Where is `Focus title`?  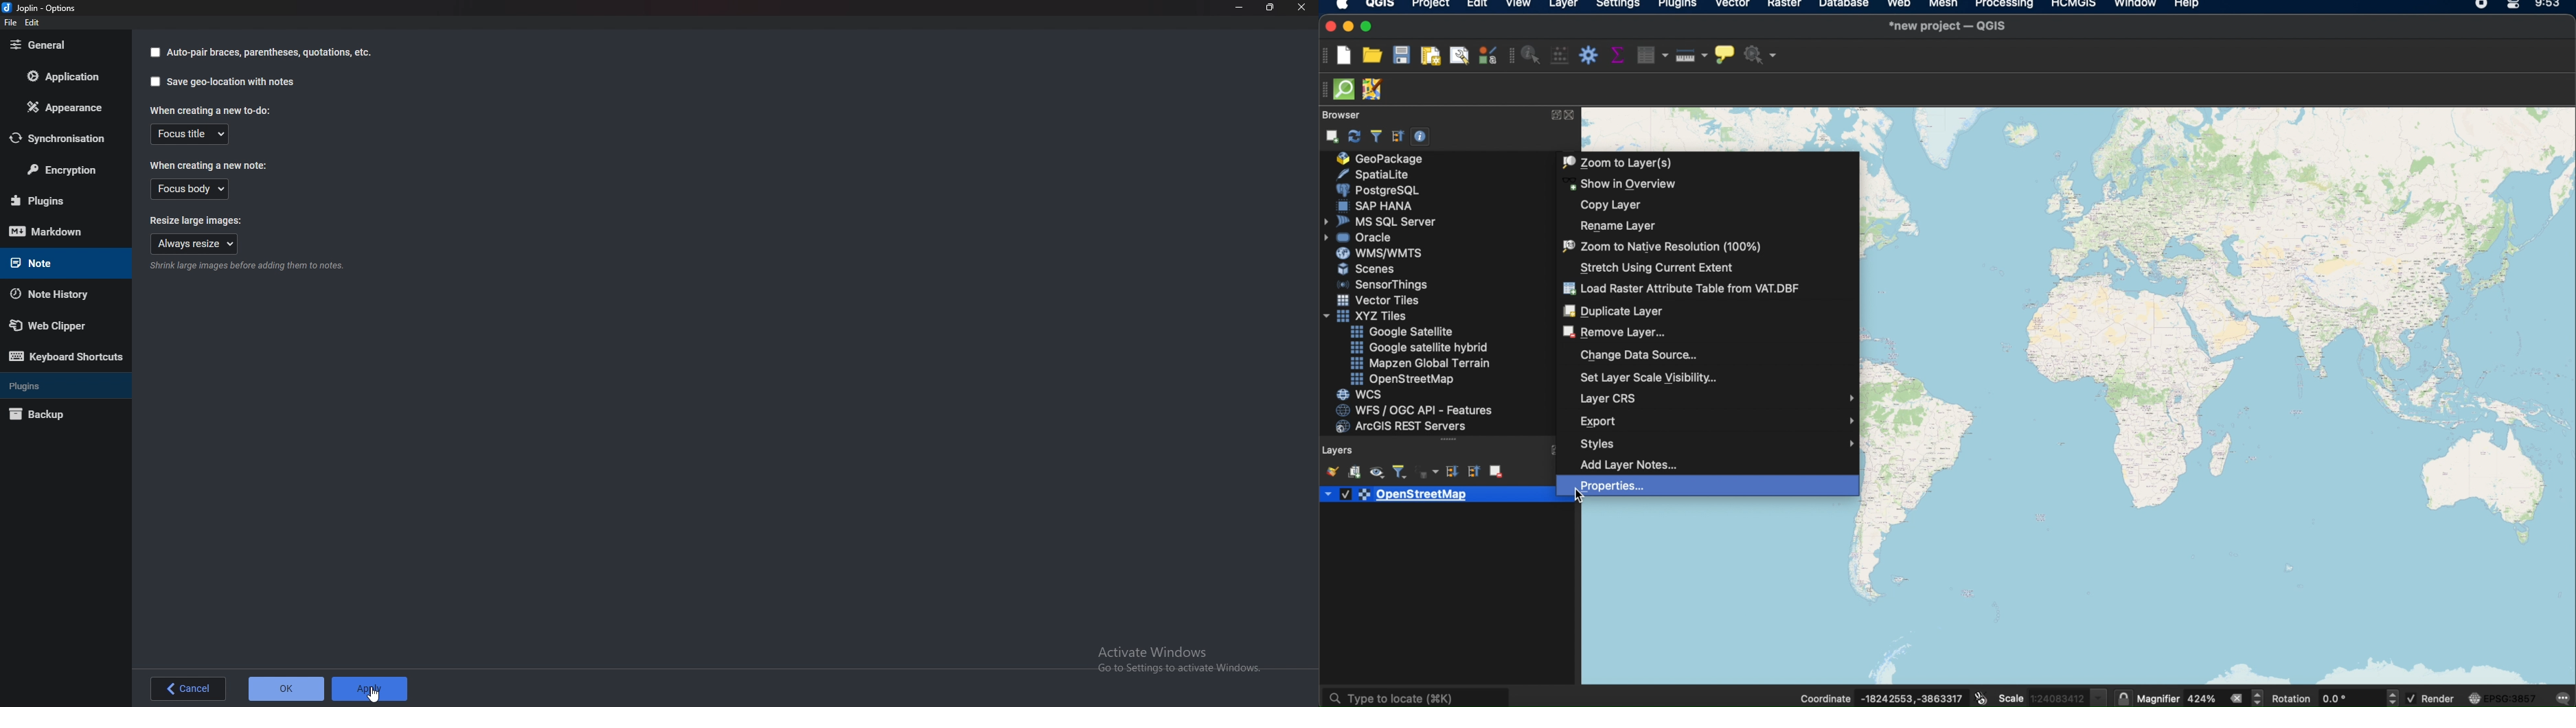 Focus title is located at coordinates (190, 135).